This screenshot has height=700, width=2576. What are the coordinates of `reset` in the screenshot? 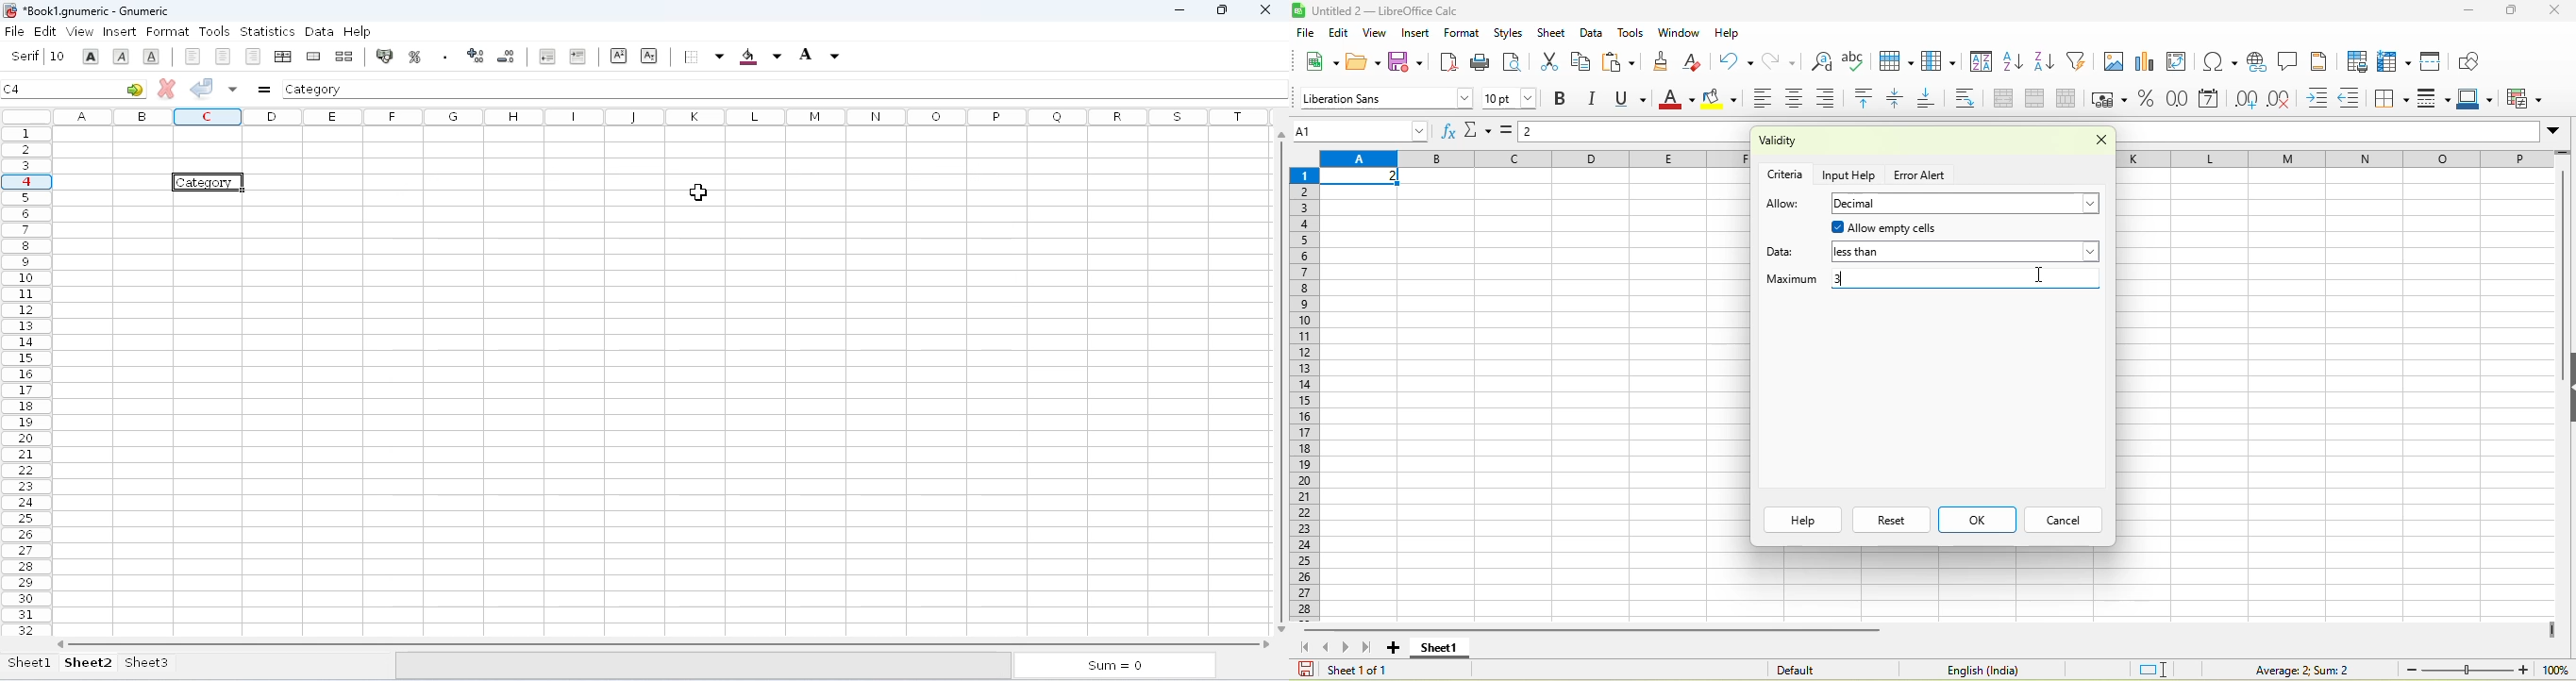 It's located at (1891, 520).